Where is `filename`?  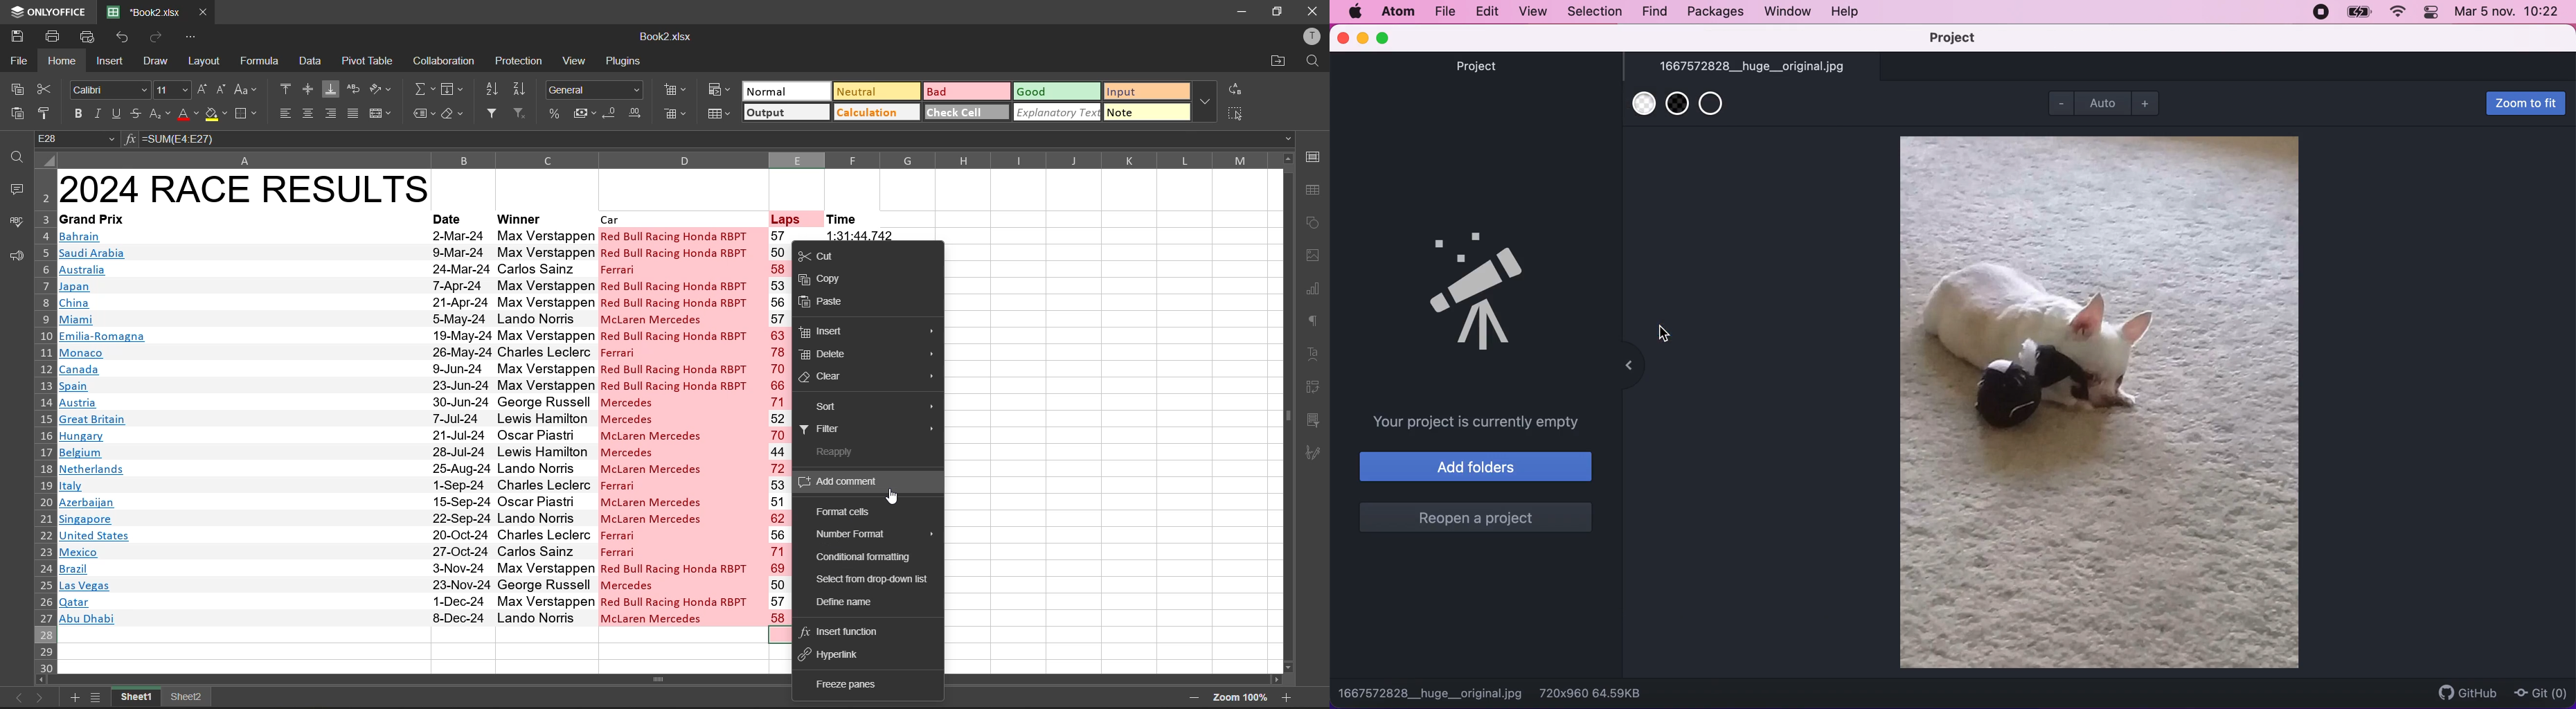 filename is located at coordinates (668, 37).